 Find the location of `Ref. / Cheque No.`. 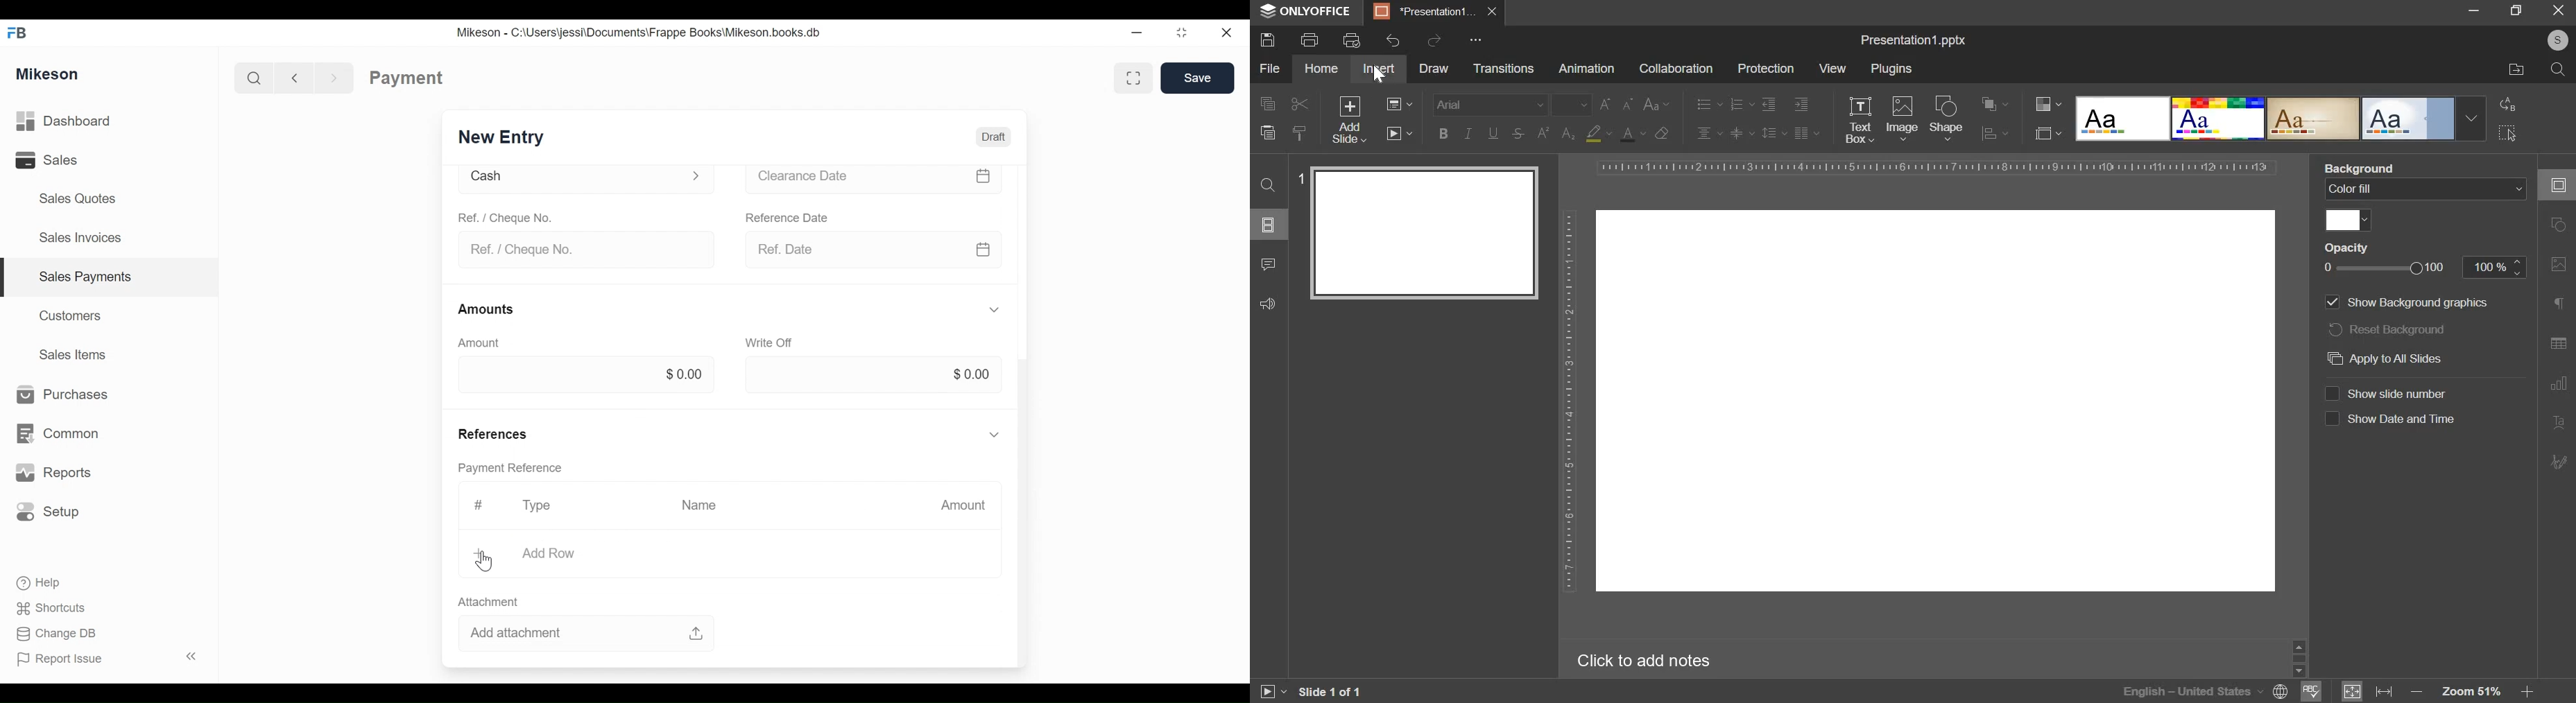

Ref. / Cheque No. is located at coordinates (582, 249).